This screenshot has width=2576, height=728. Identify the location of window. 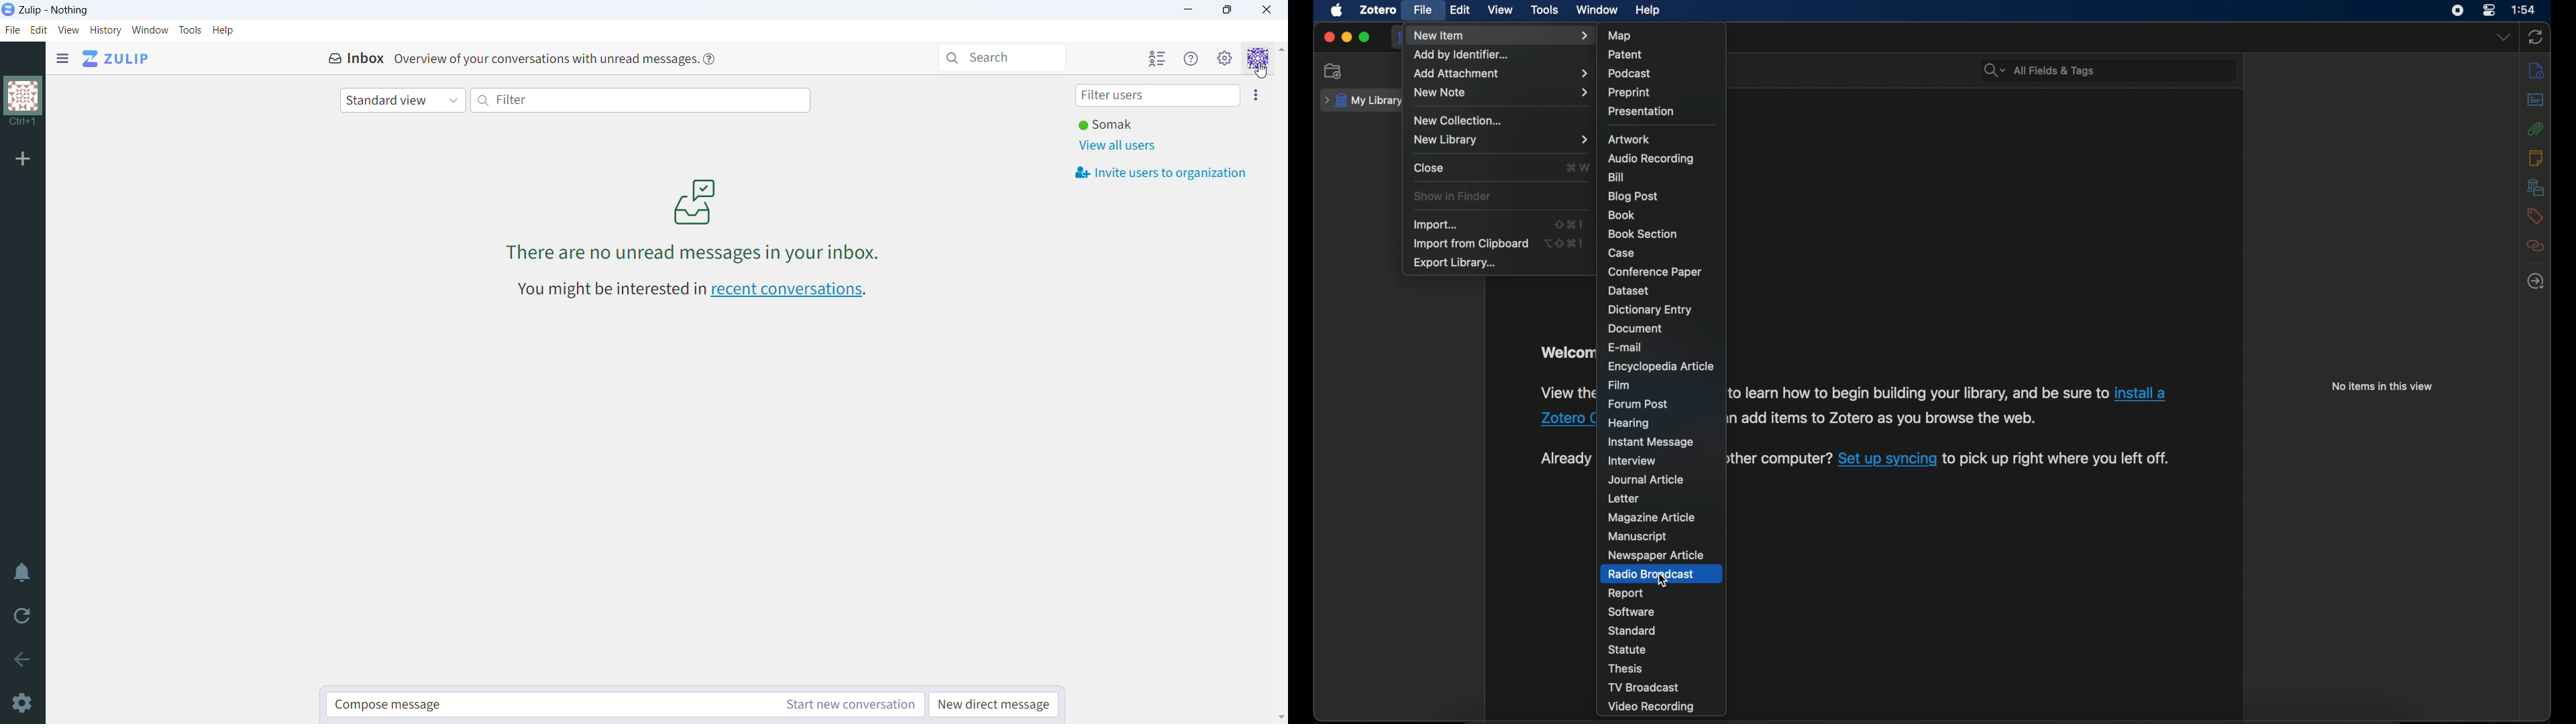
(150, 30).